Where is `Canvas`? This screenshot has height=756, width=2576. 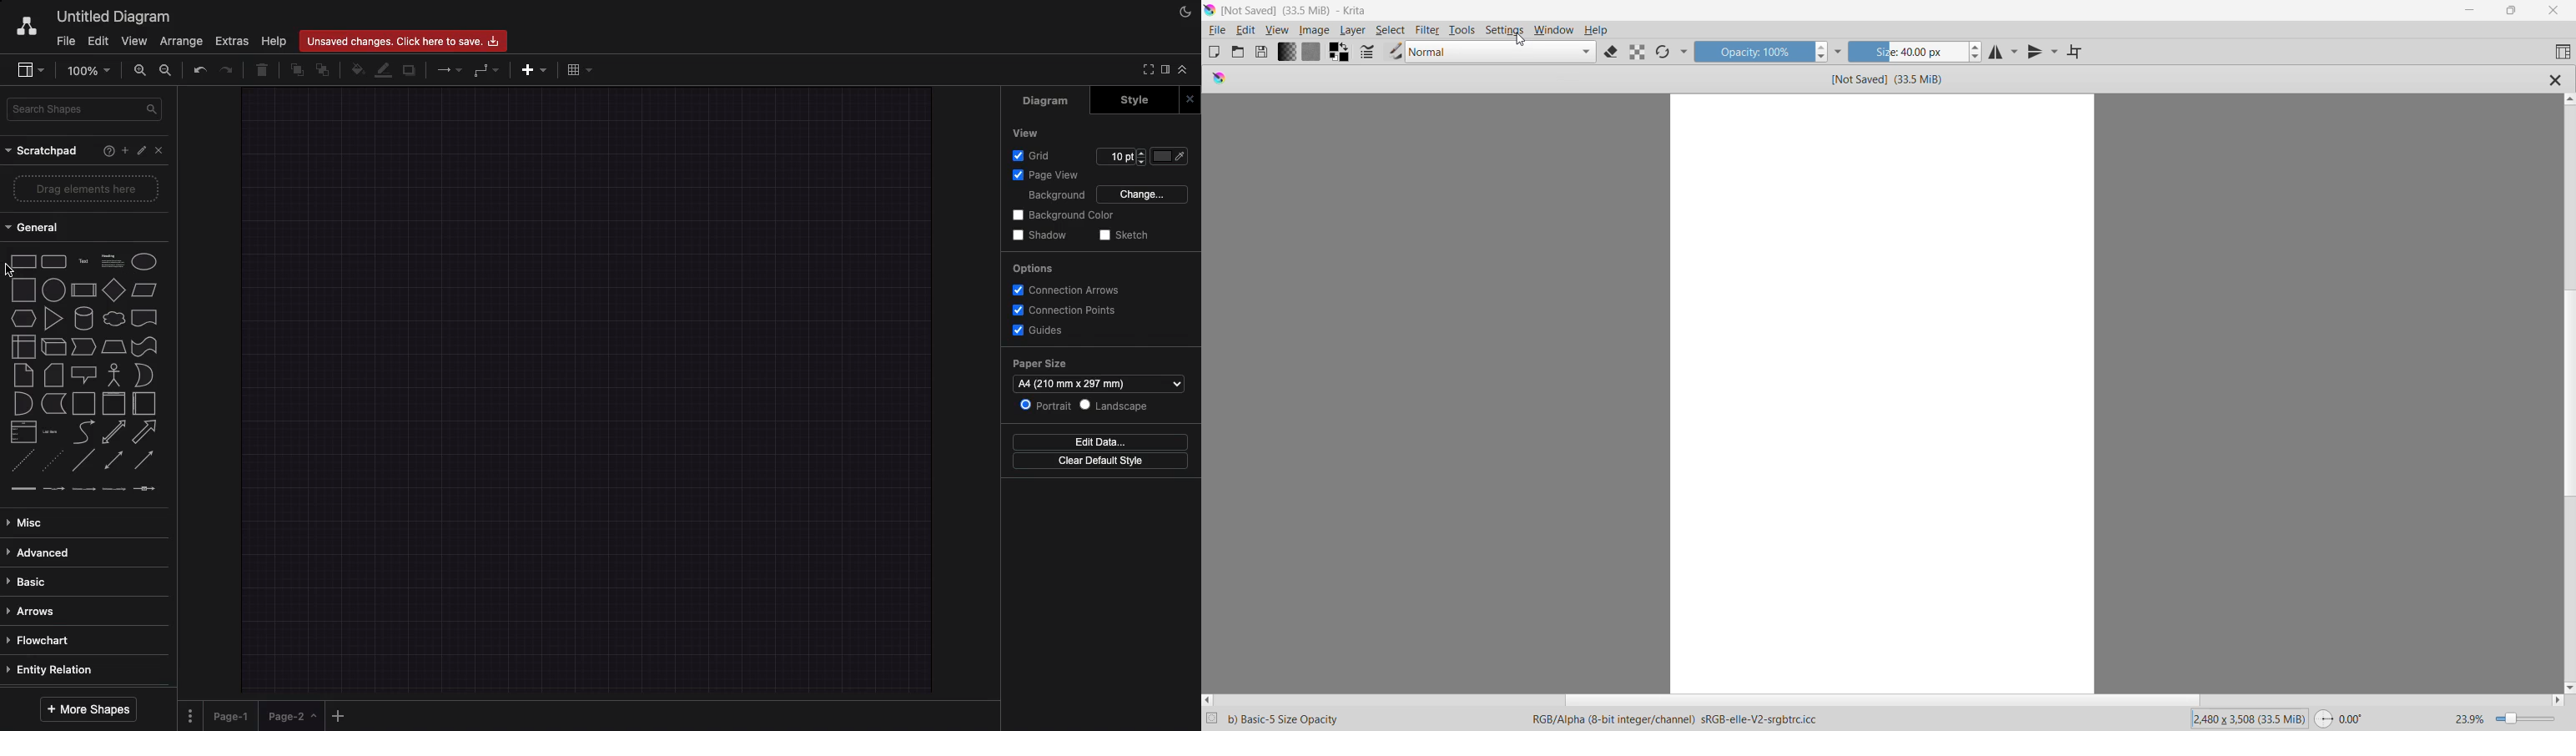 Canvas is located at coordinates (587, 389).